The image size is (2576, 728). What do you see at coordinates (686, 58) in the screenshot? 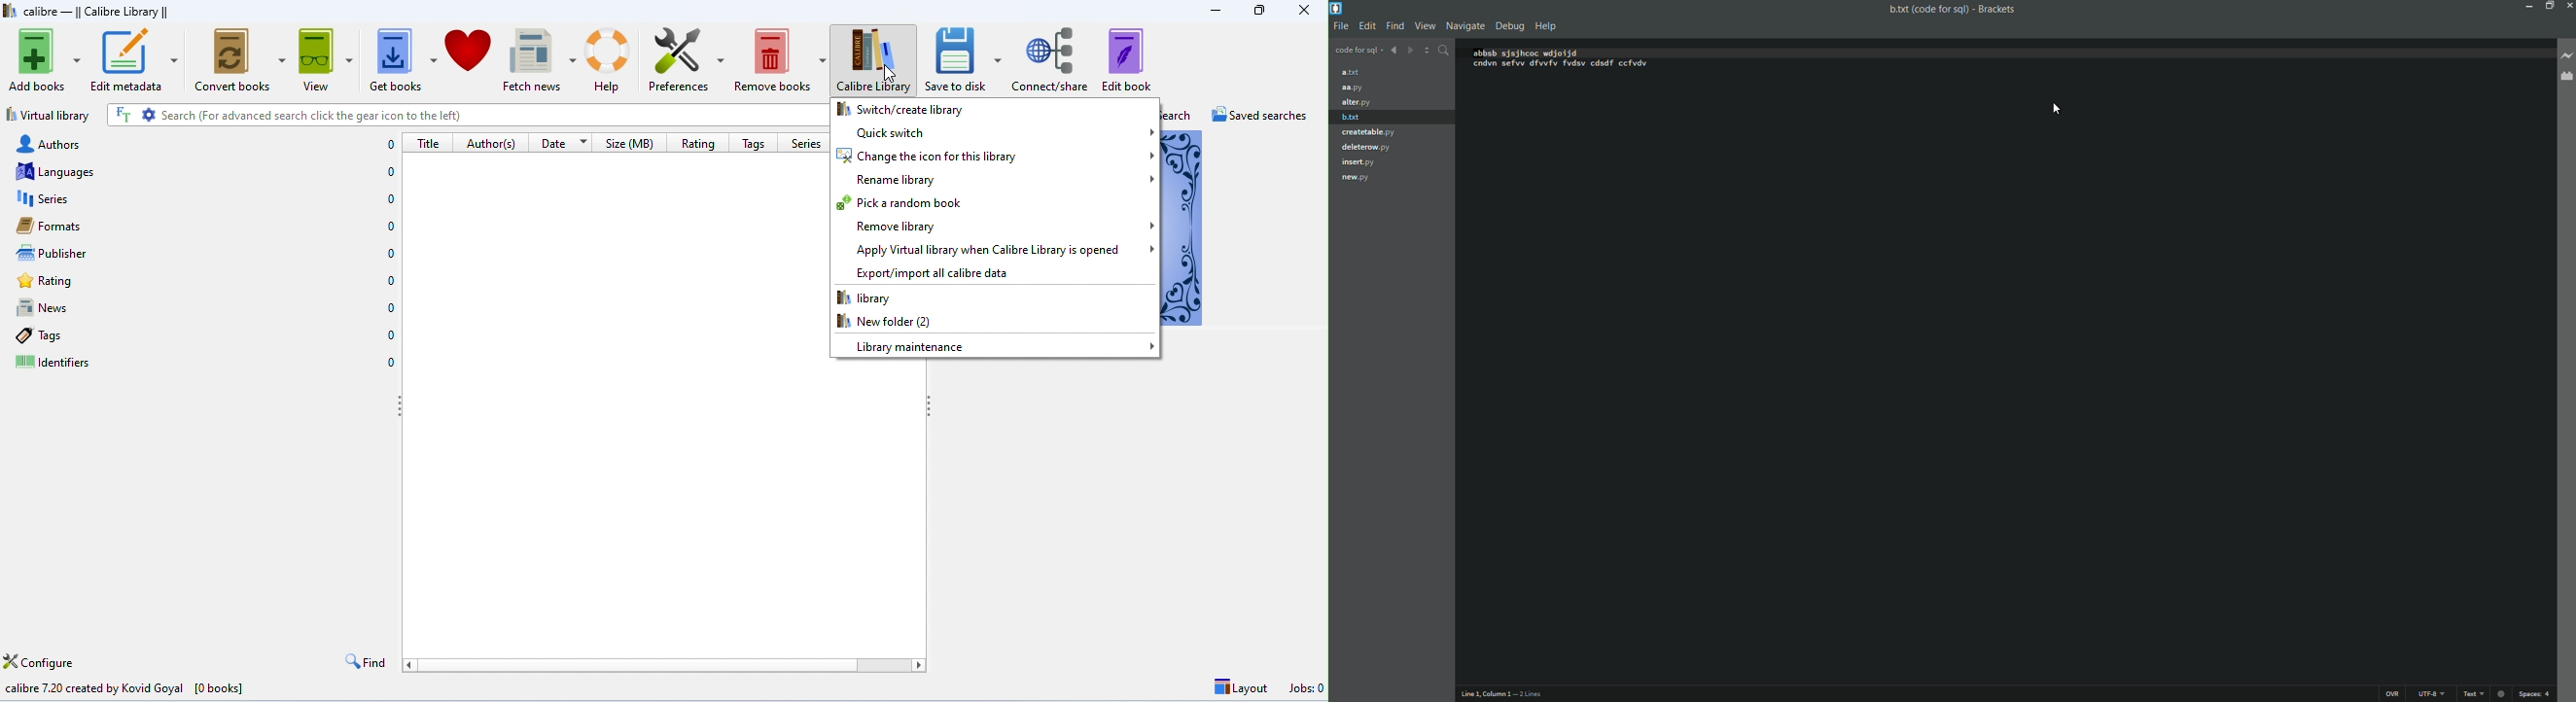
I see `preferences` at bounding box center [686, 58].